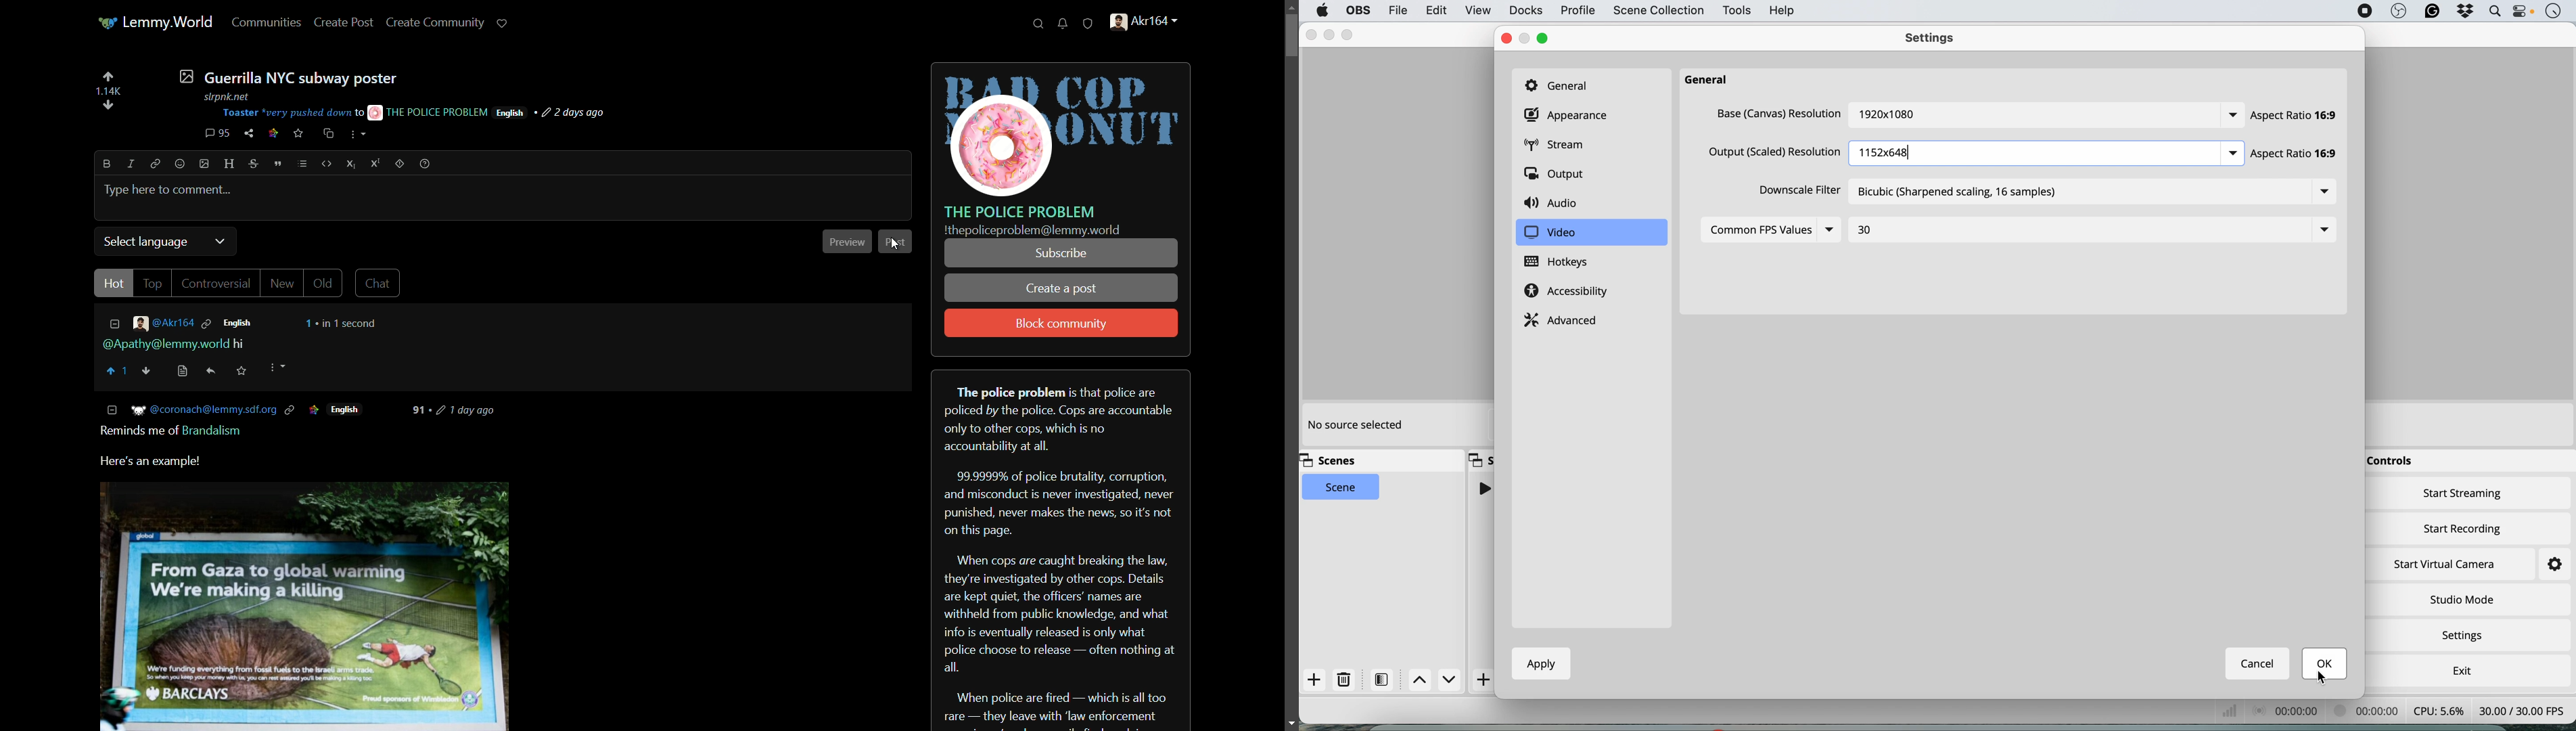  What do you see at coordinates (1558, 175) in the screenshot?
I see `output` at bounding box center [1558, 175].